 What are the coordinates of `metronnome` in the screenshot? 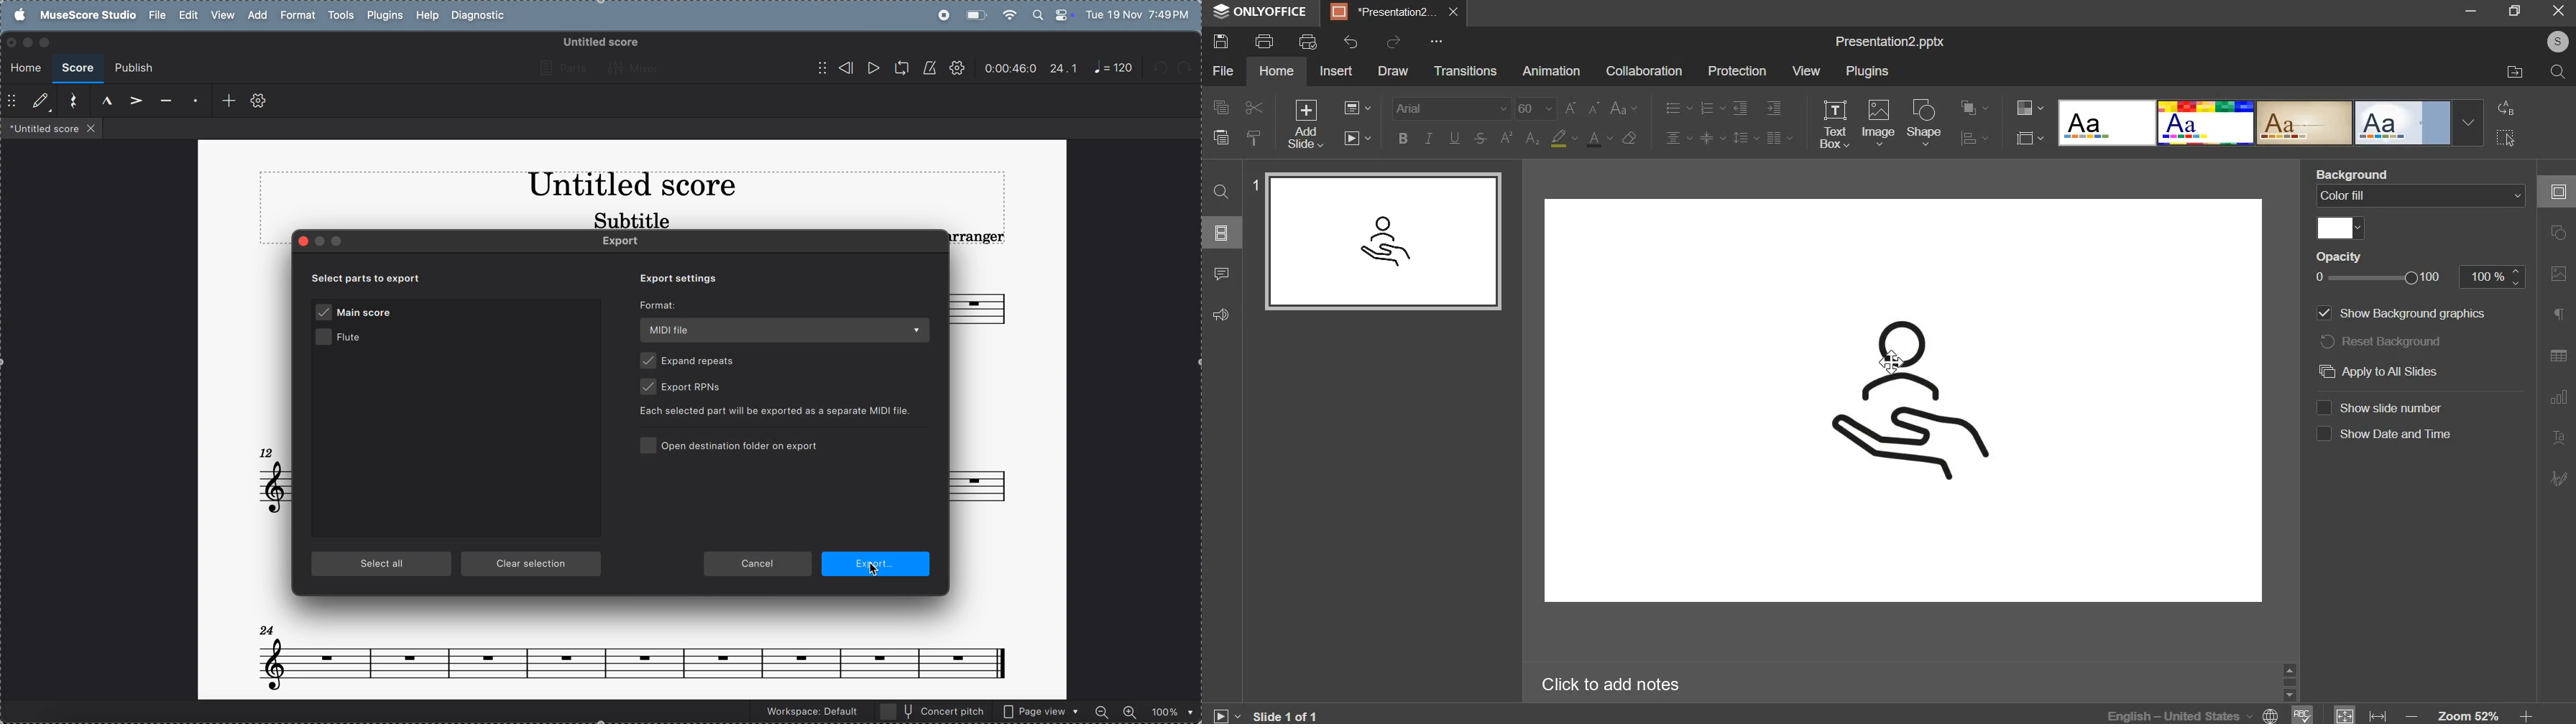 It's located at (928, 68).